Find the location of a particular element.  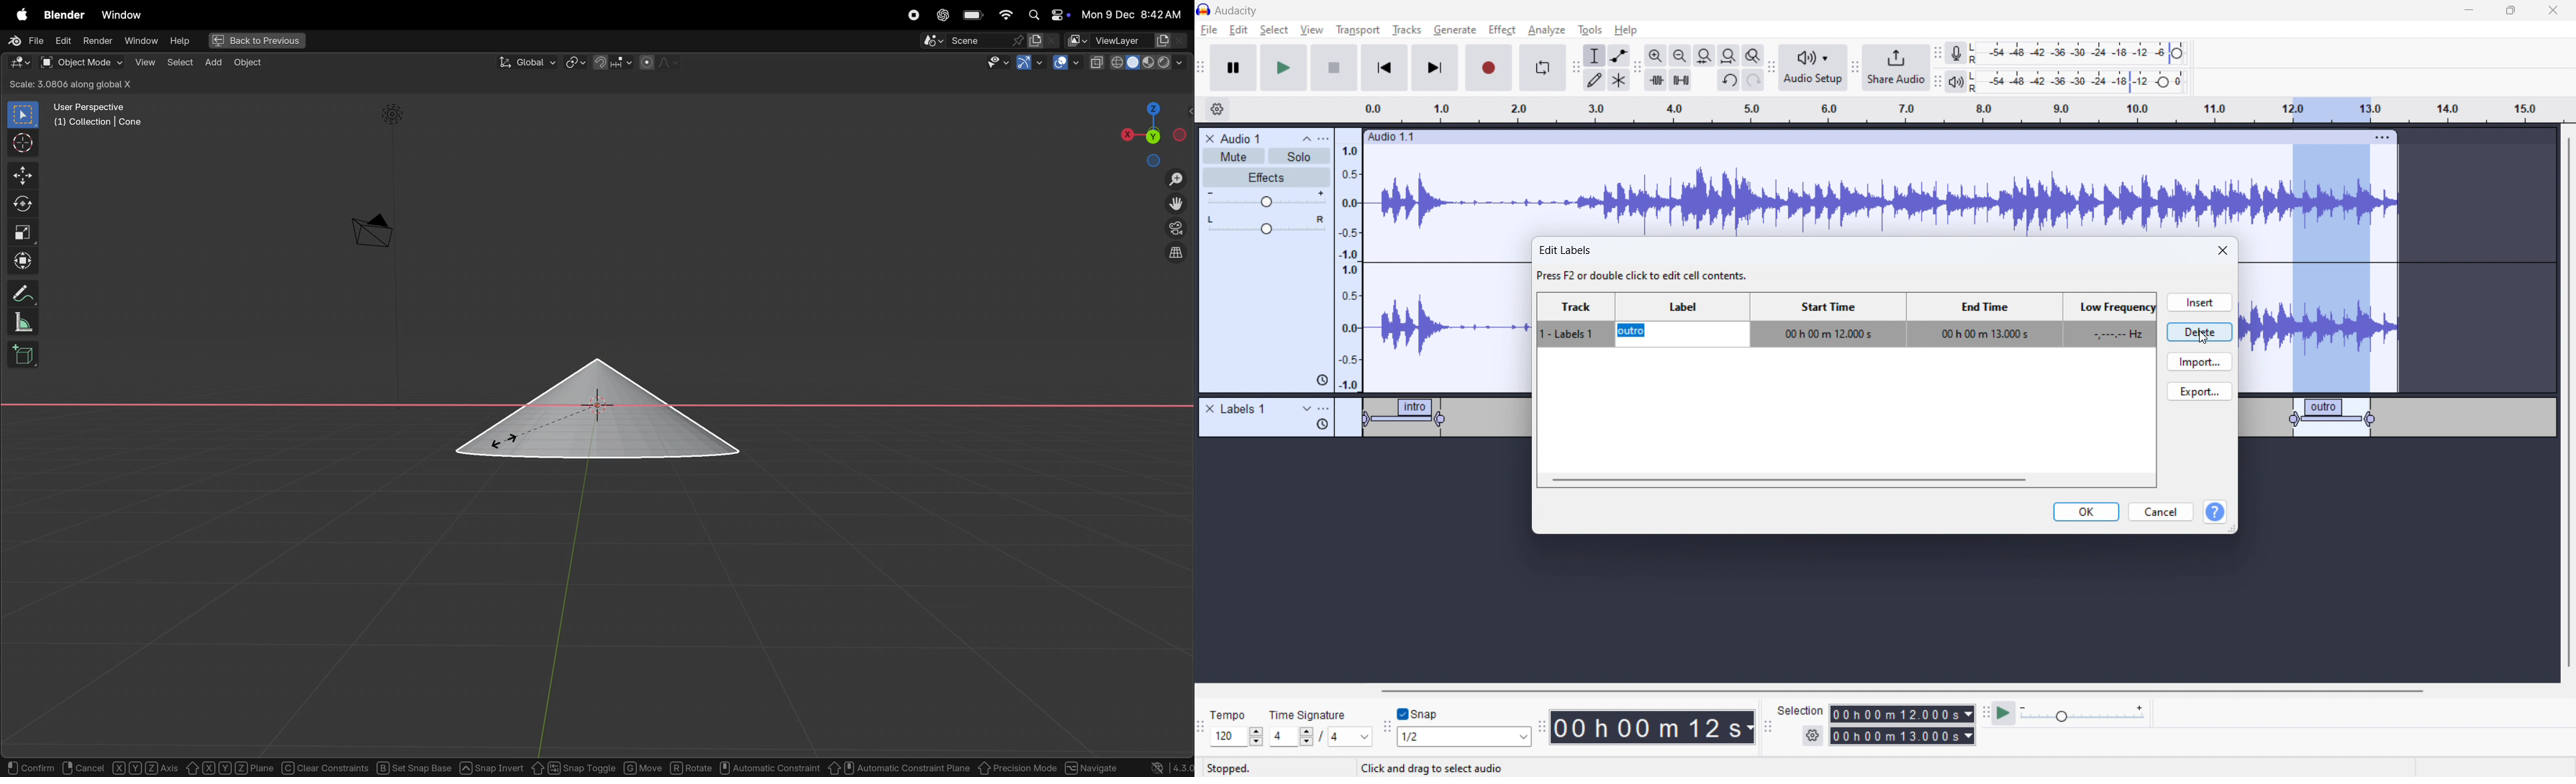

mute is located at coordinates (1233, 157).